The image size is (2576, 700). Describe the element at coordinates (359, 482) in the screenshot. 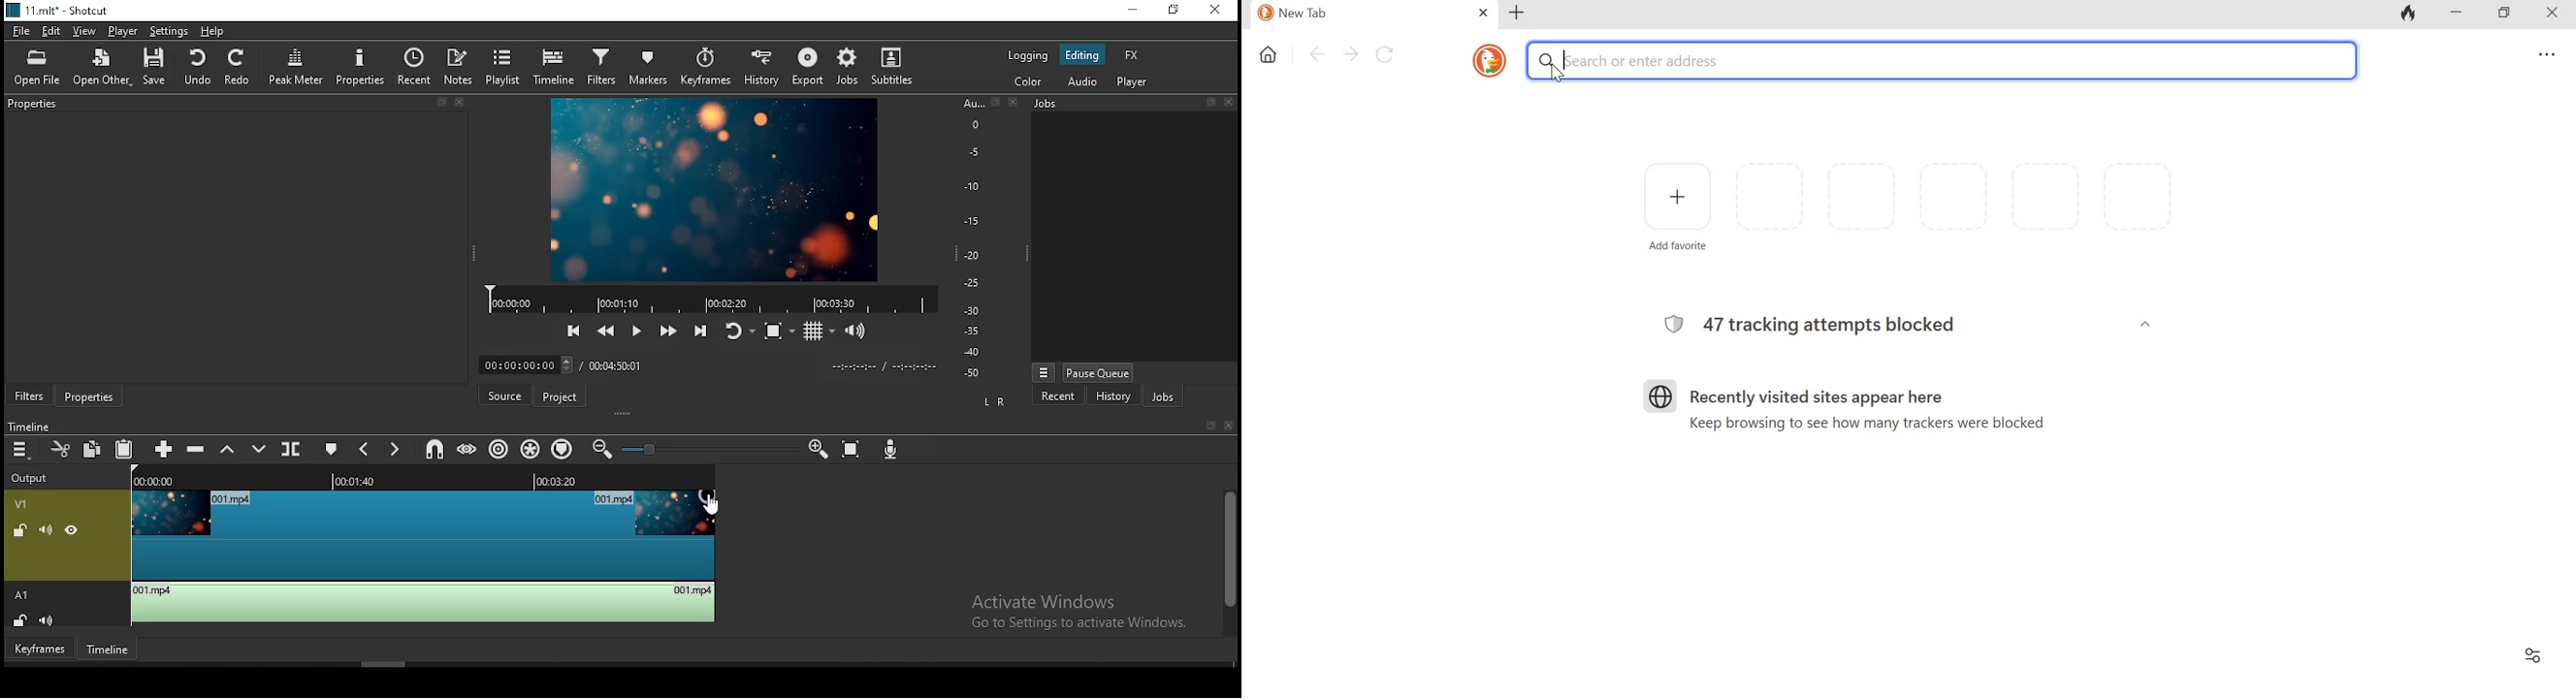

I see `played time` at that location.